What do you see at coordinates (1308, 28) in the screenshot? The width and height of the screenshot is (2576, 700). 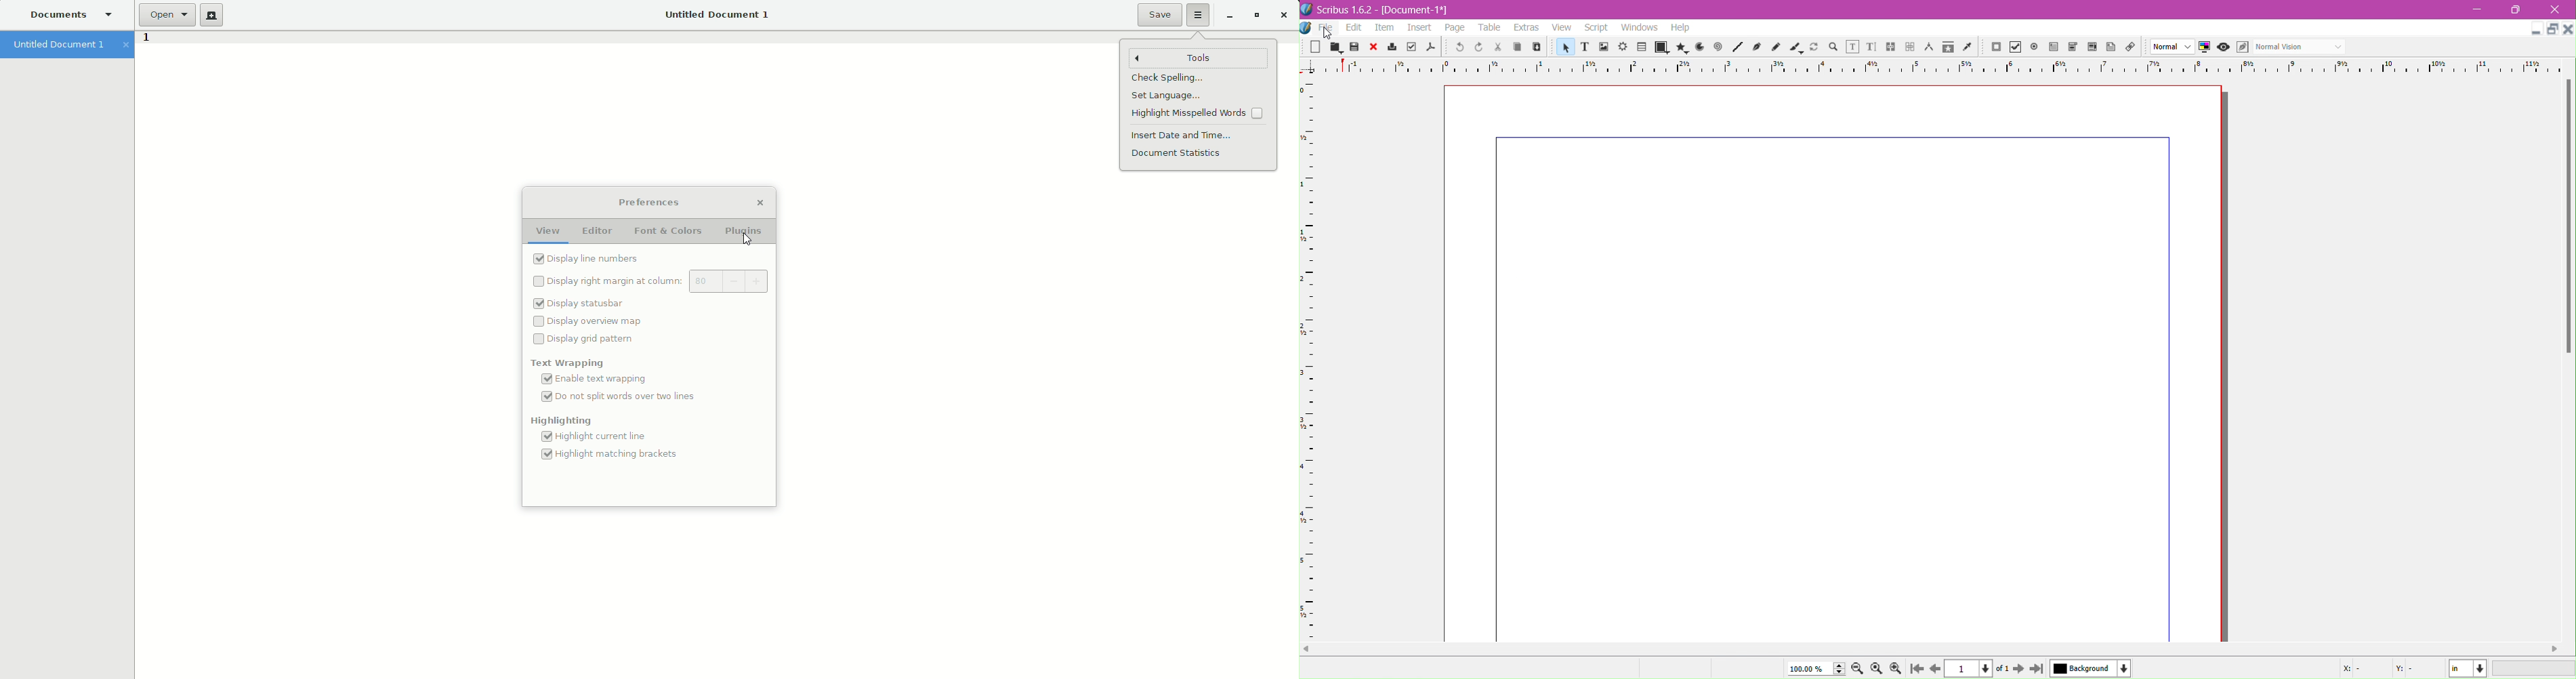 I see `app icon` at bounding box center [1308, 28].